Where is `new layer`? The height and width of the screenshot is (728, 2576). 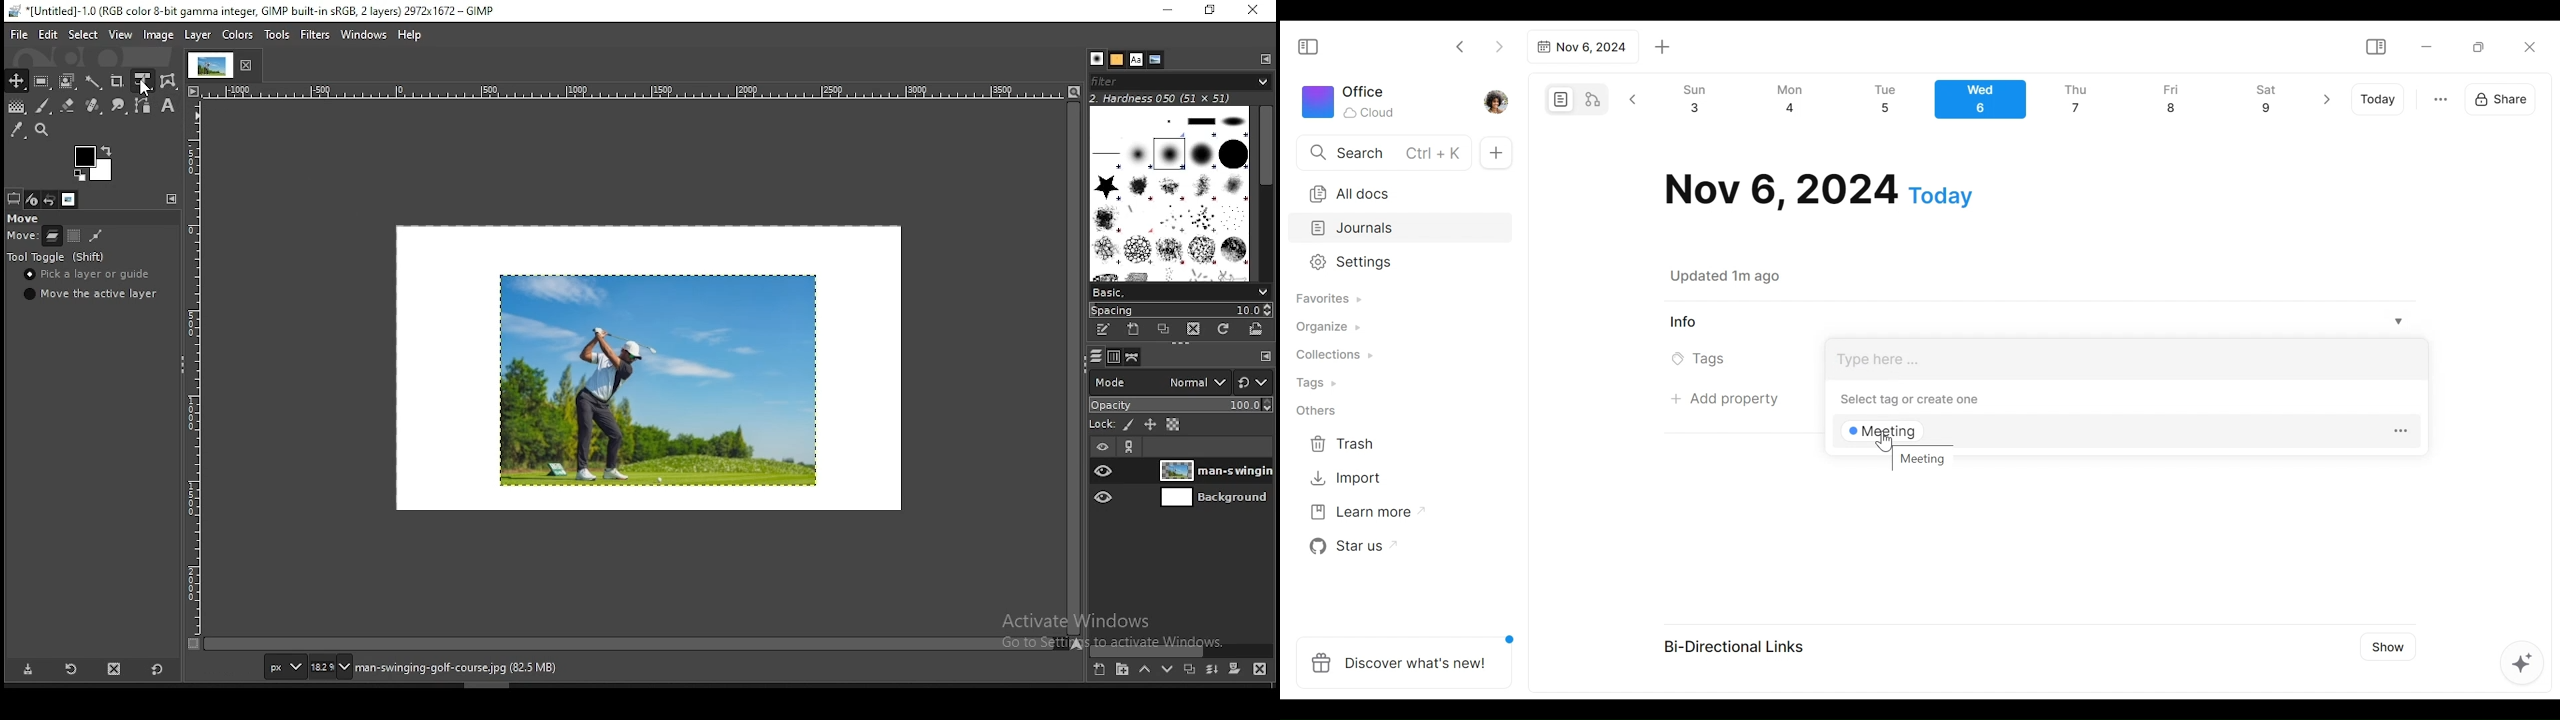
new layer is located at coordinates (1098, 669).